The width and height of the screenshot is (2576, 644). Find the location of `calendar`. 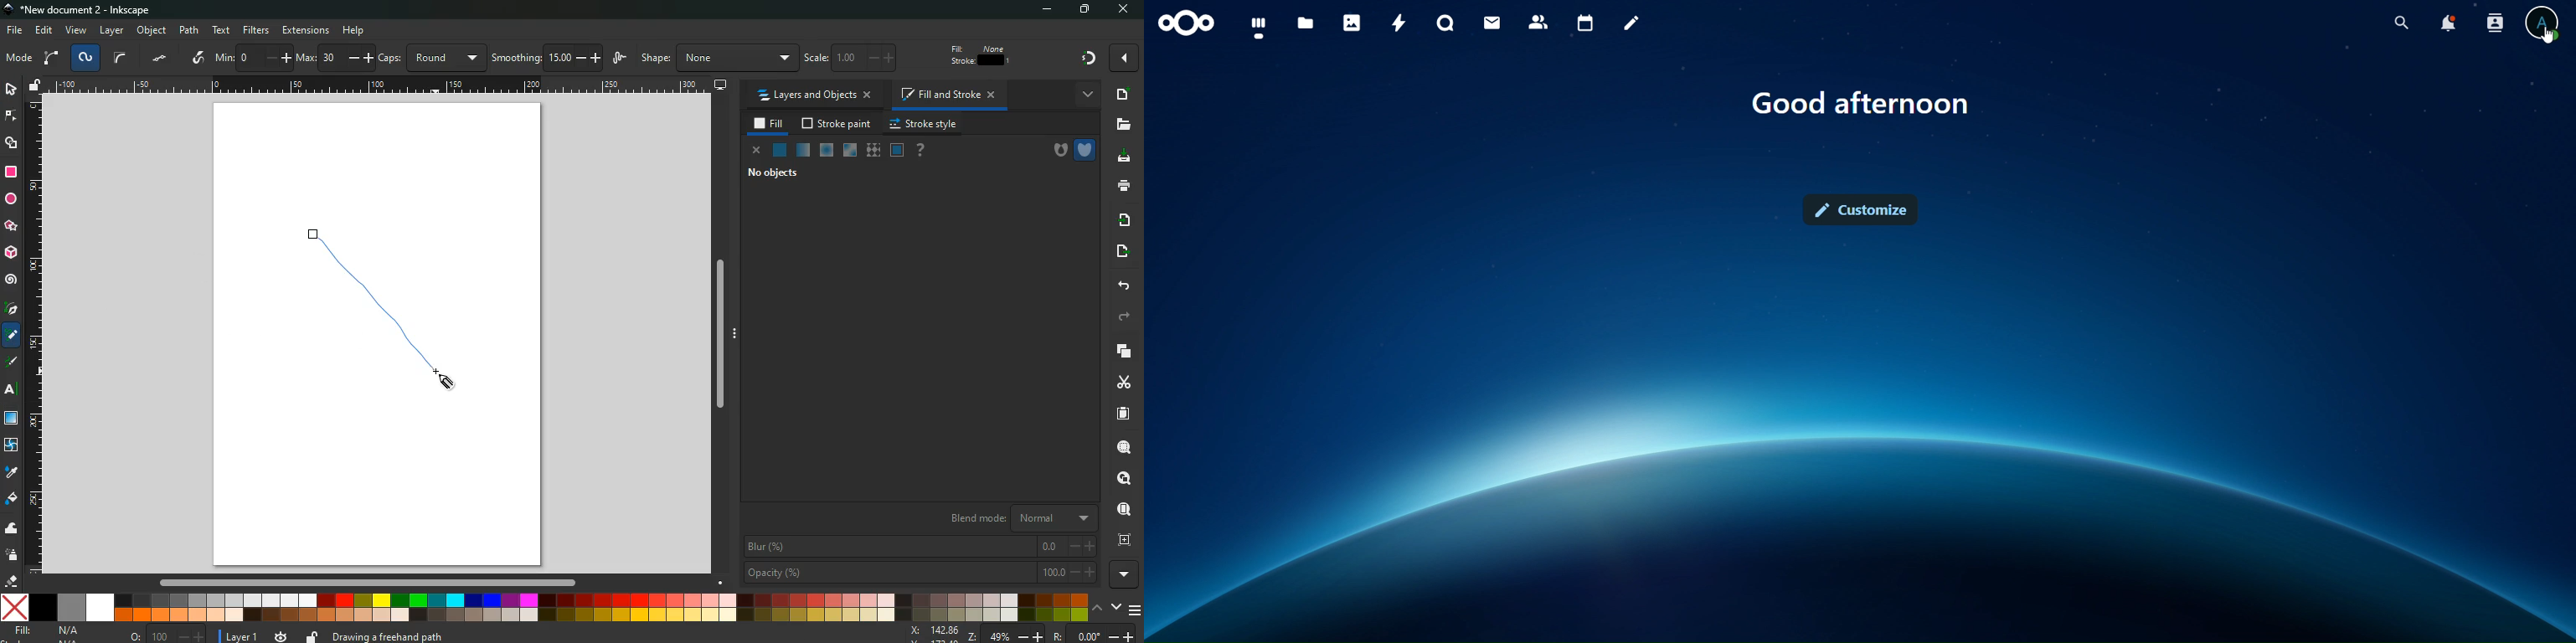

calendar is located at coordinates (1586, 23).